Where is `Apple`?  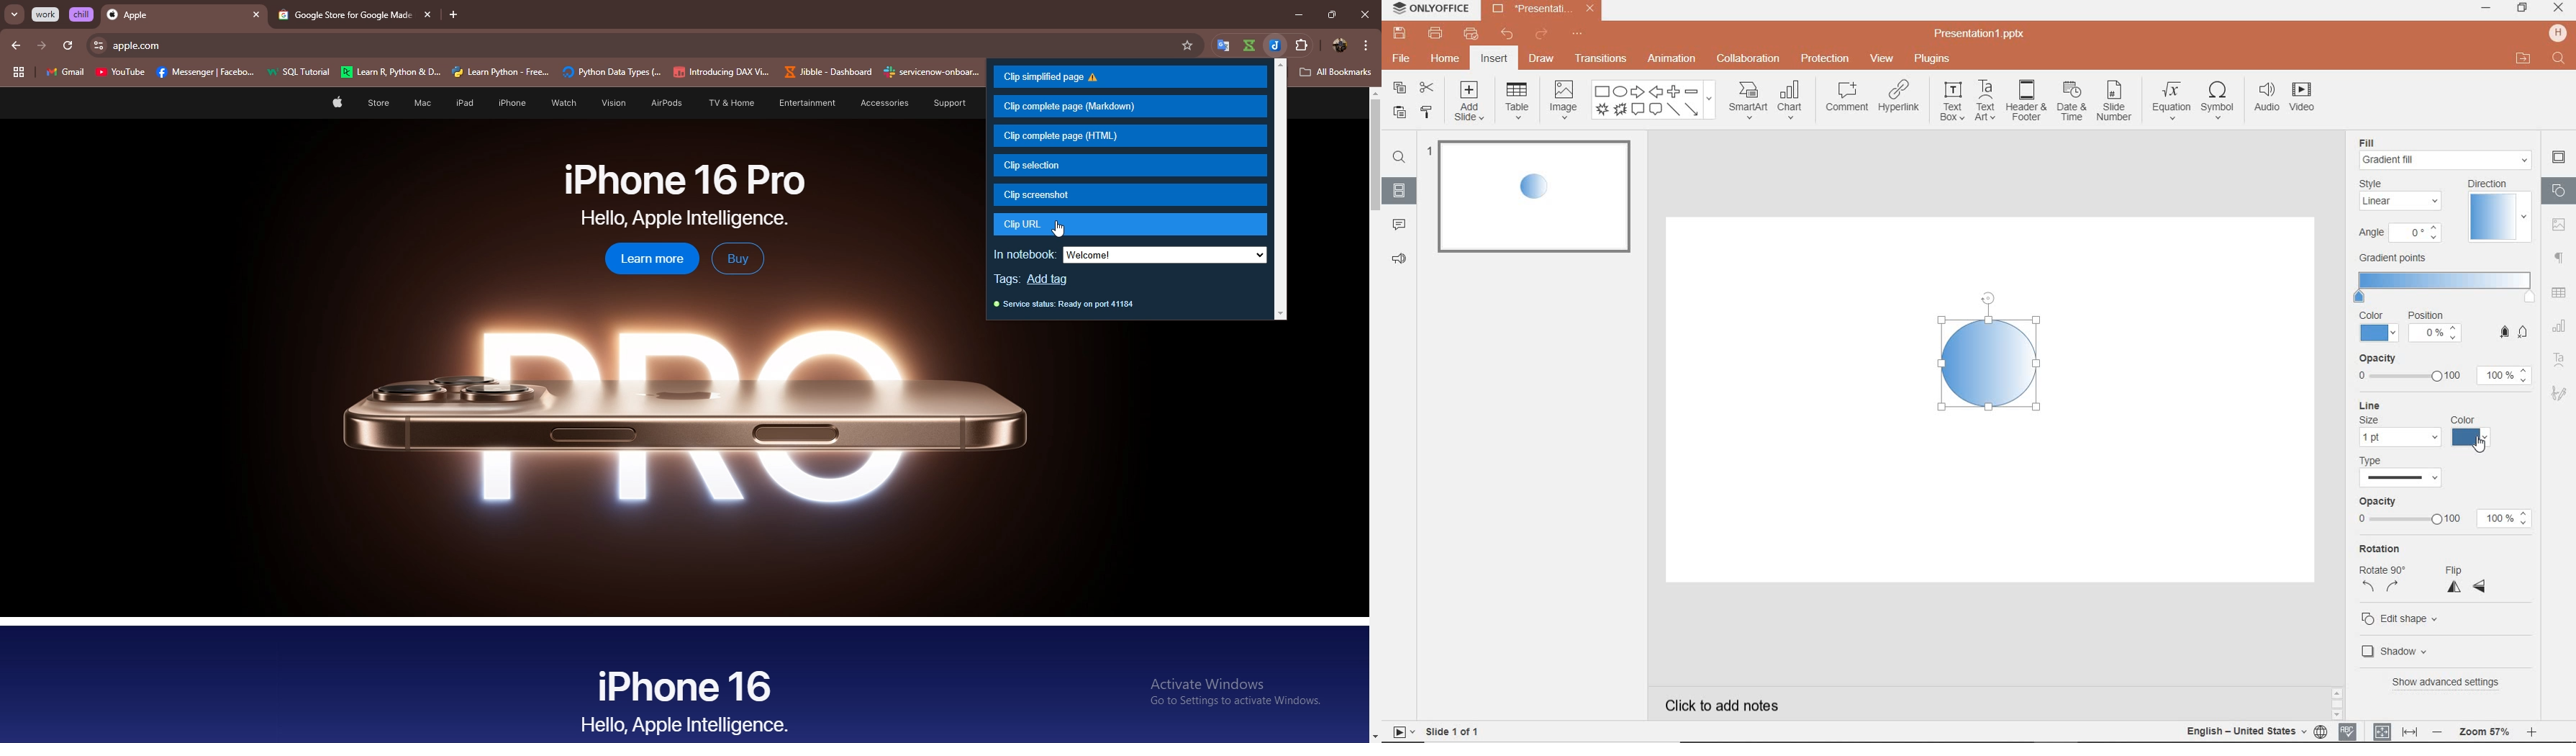 Apple is located at coordinates (171, 16).